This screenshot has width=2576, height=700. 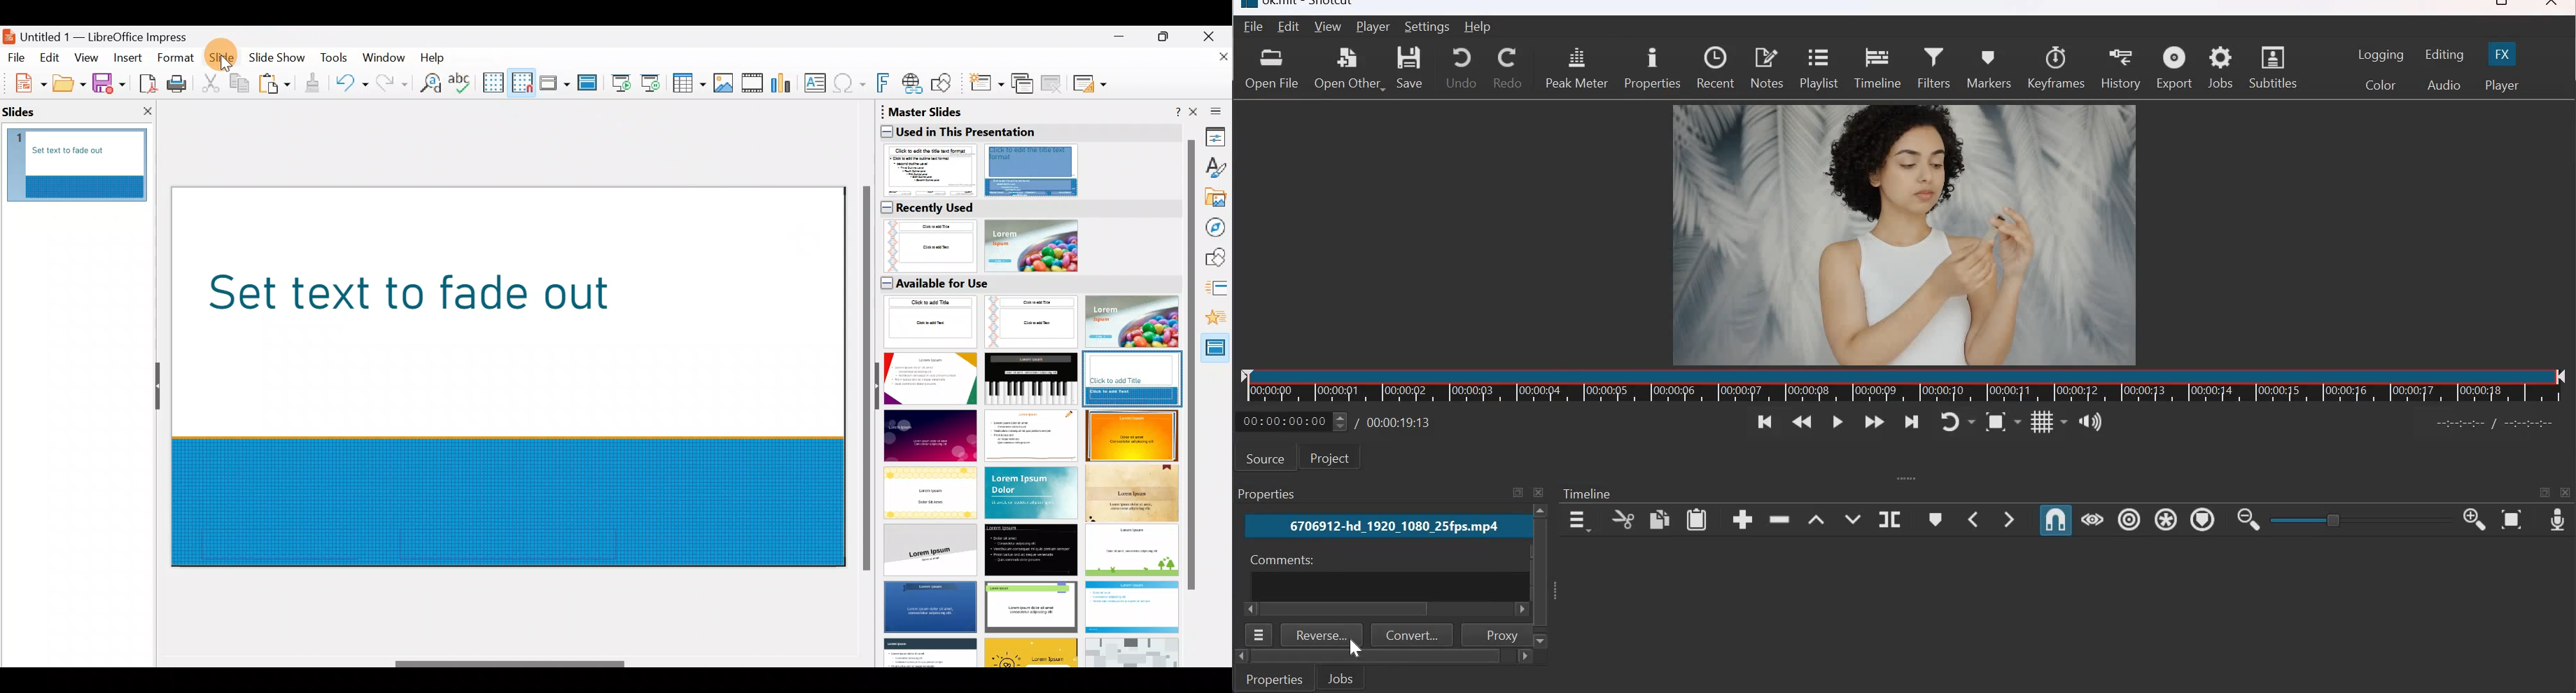 I want to click on Styles, so click(x=1216, y=169).